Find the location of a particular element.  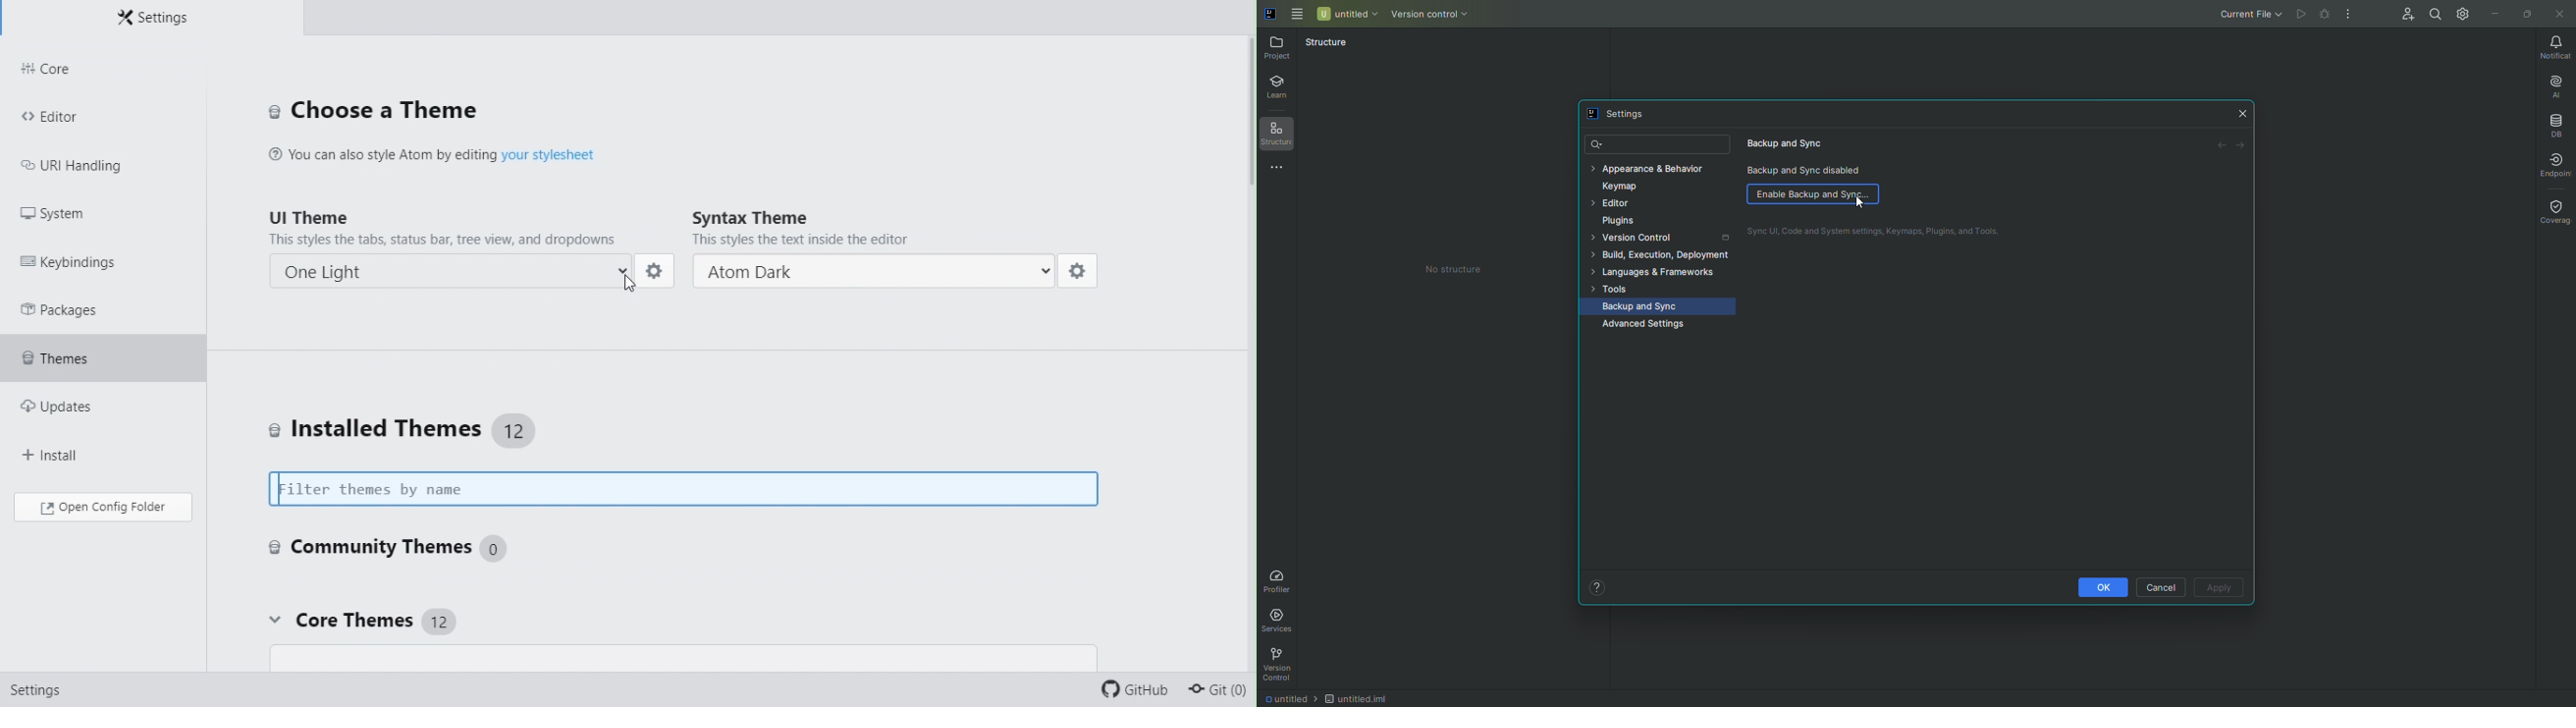

Languages and Frameworks is located at coordinates (1660, 273).